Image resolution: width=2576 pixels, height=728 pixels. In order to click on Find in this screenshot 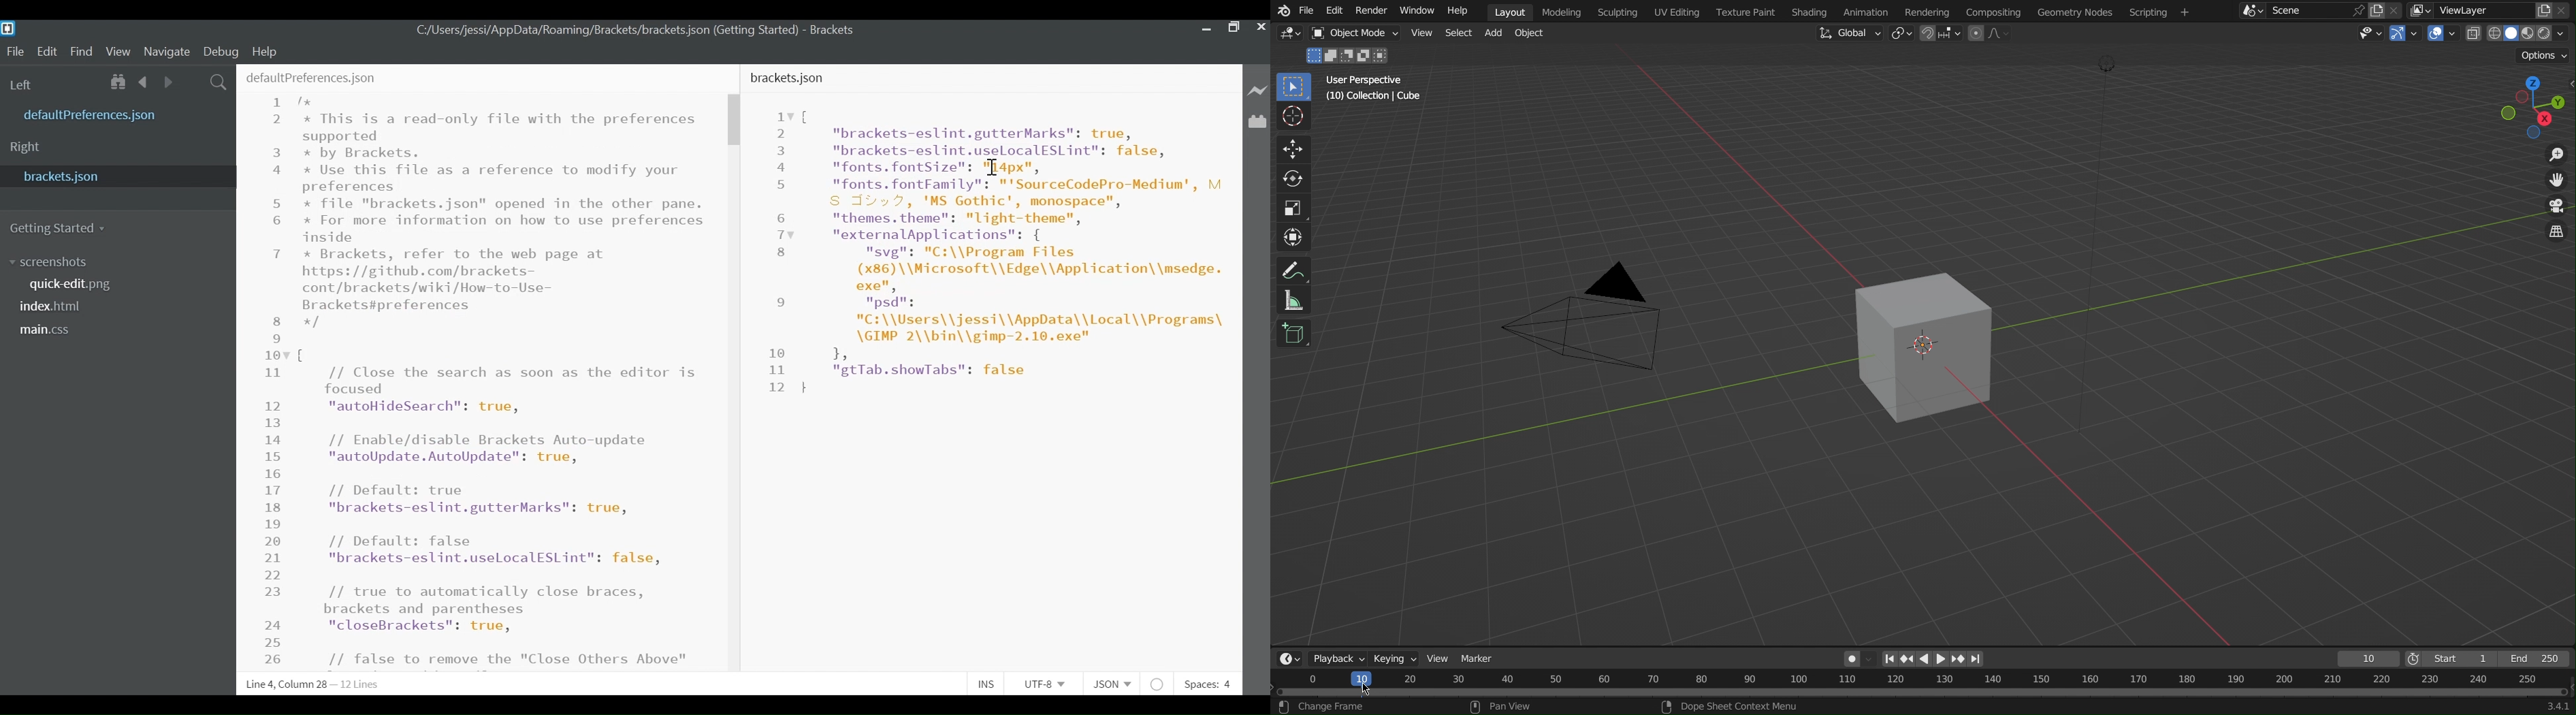, I will do `click(84, 52)`.